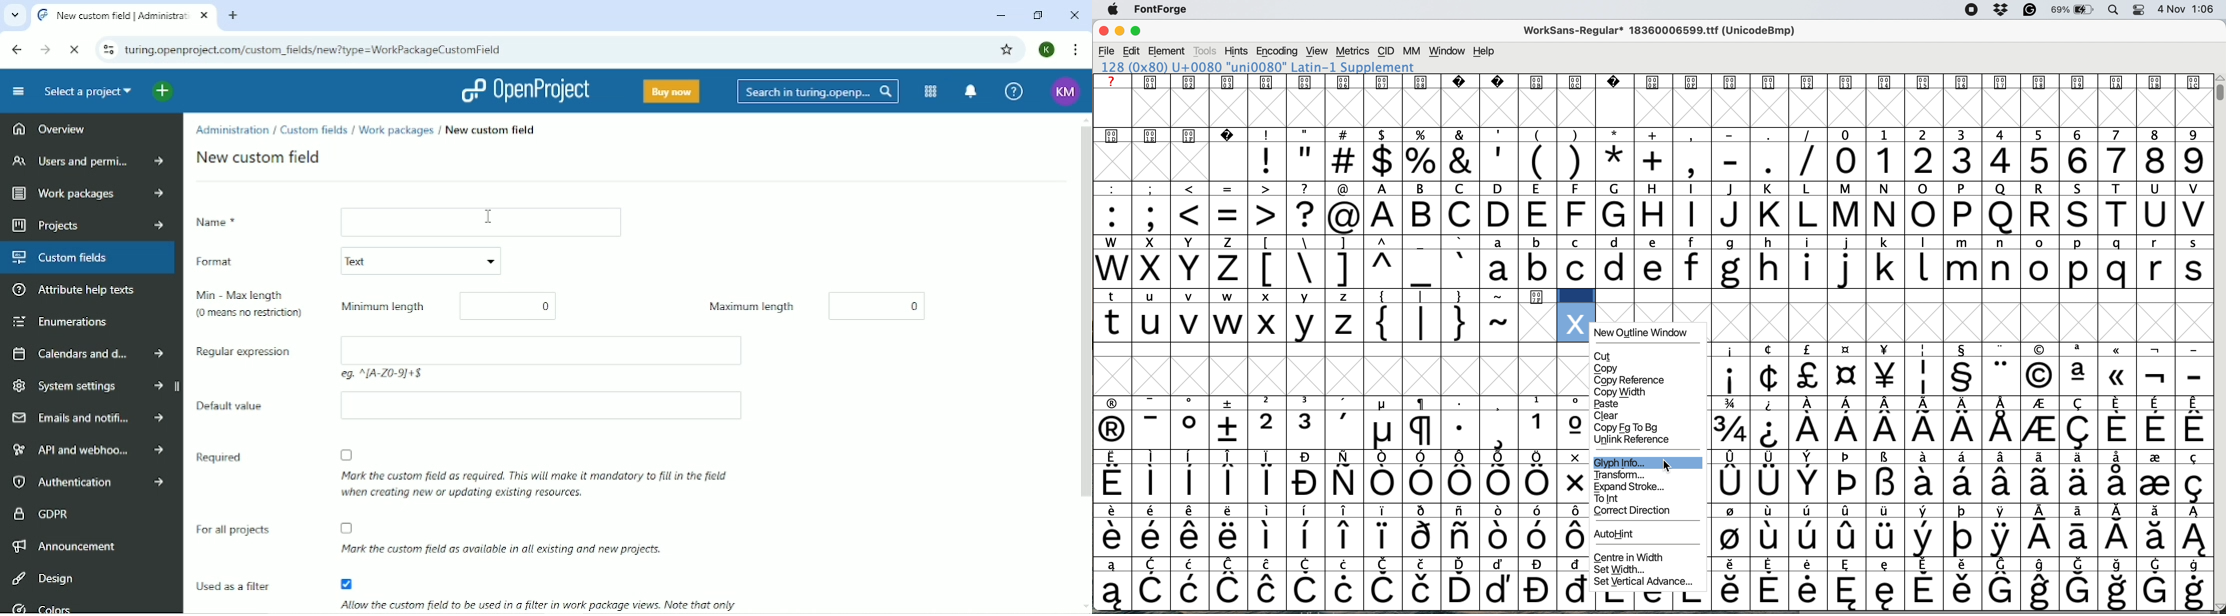 The width and height of the screenshot is (2240, 616). Describe the element at coordinates (1621, 463) in the screenshot. I see `glypg info...` at that location.